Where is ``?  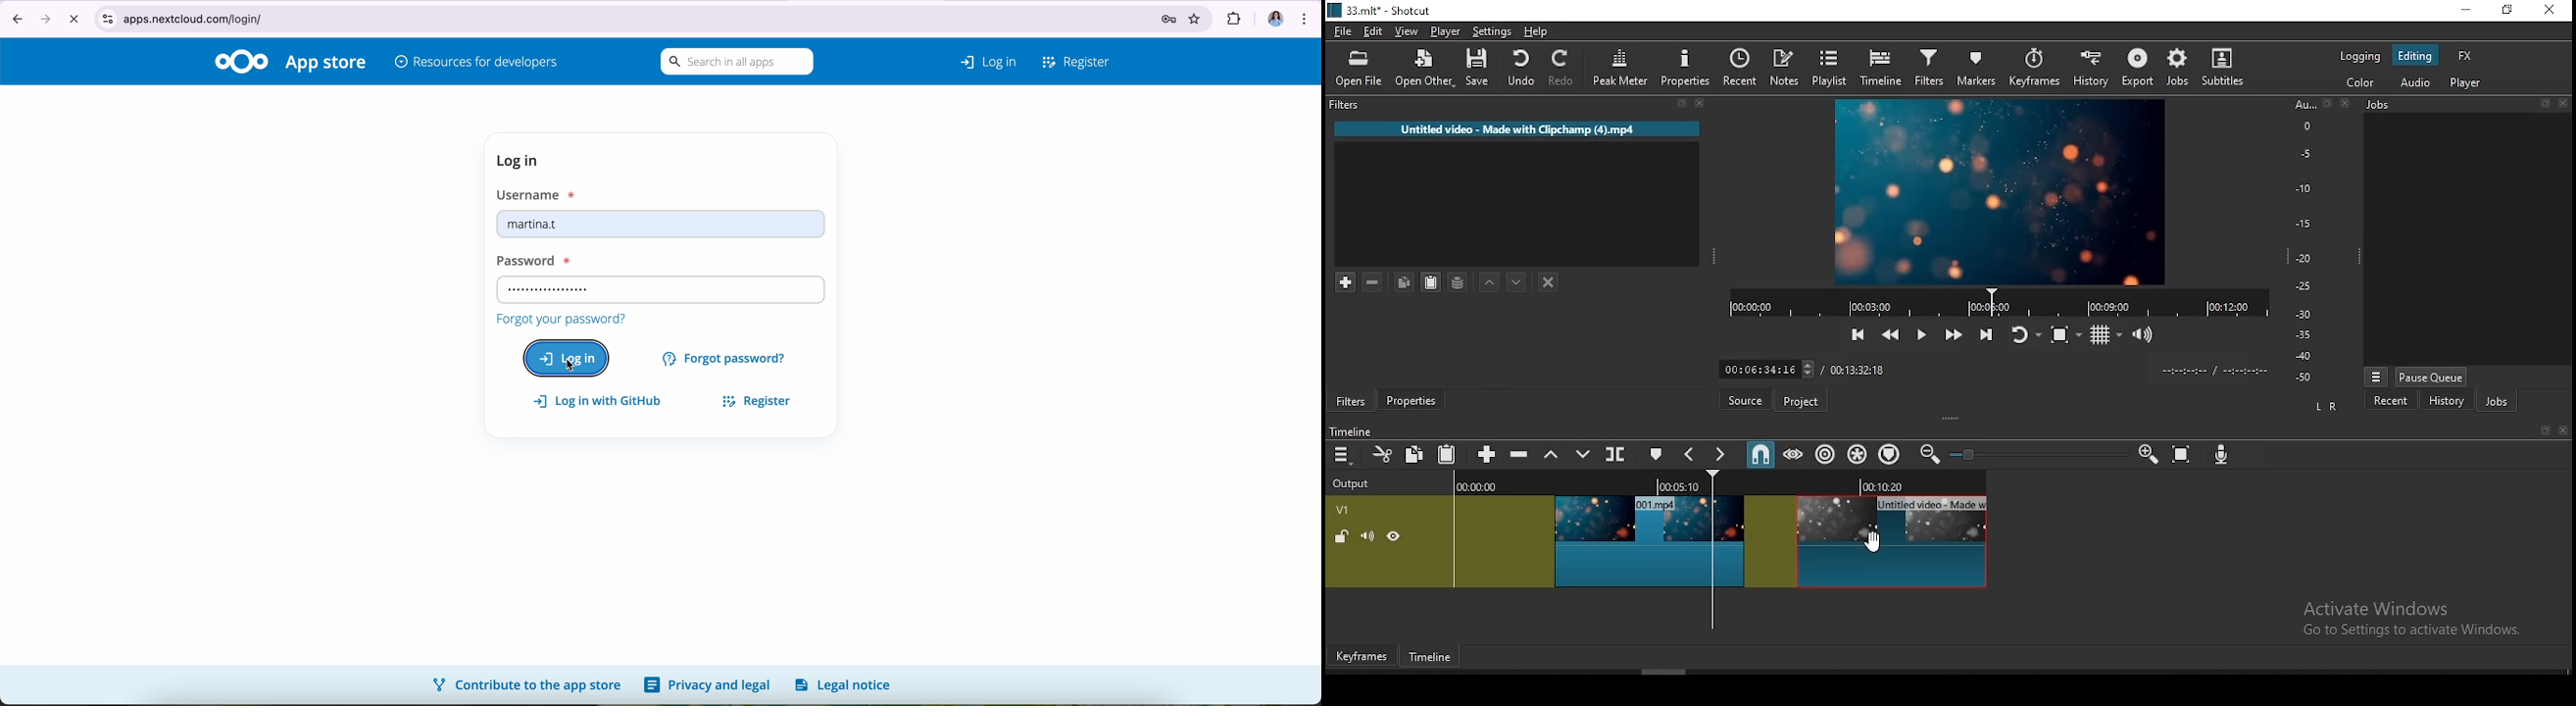  is located at coordinates (1970, 455).